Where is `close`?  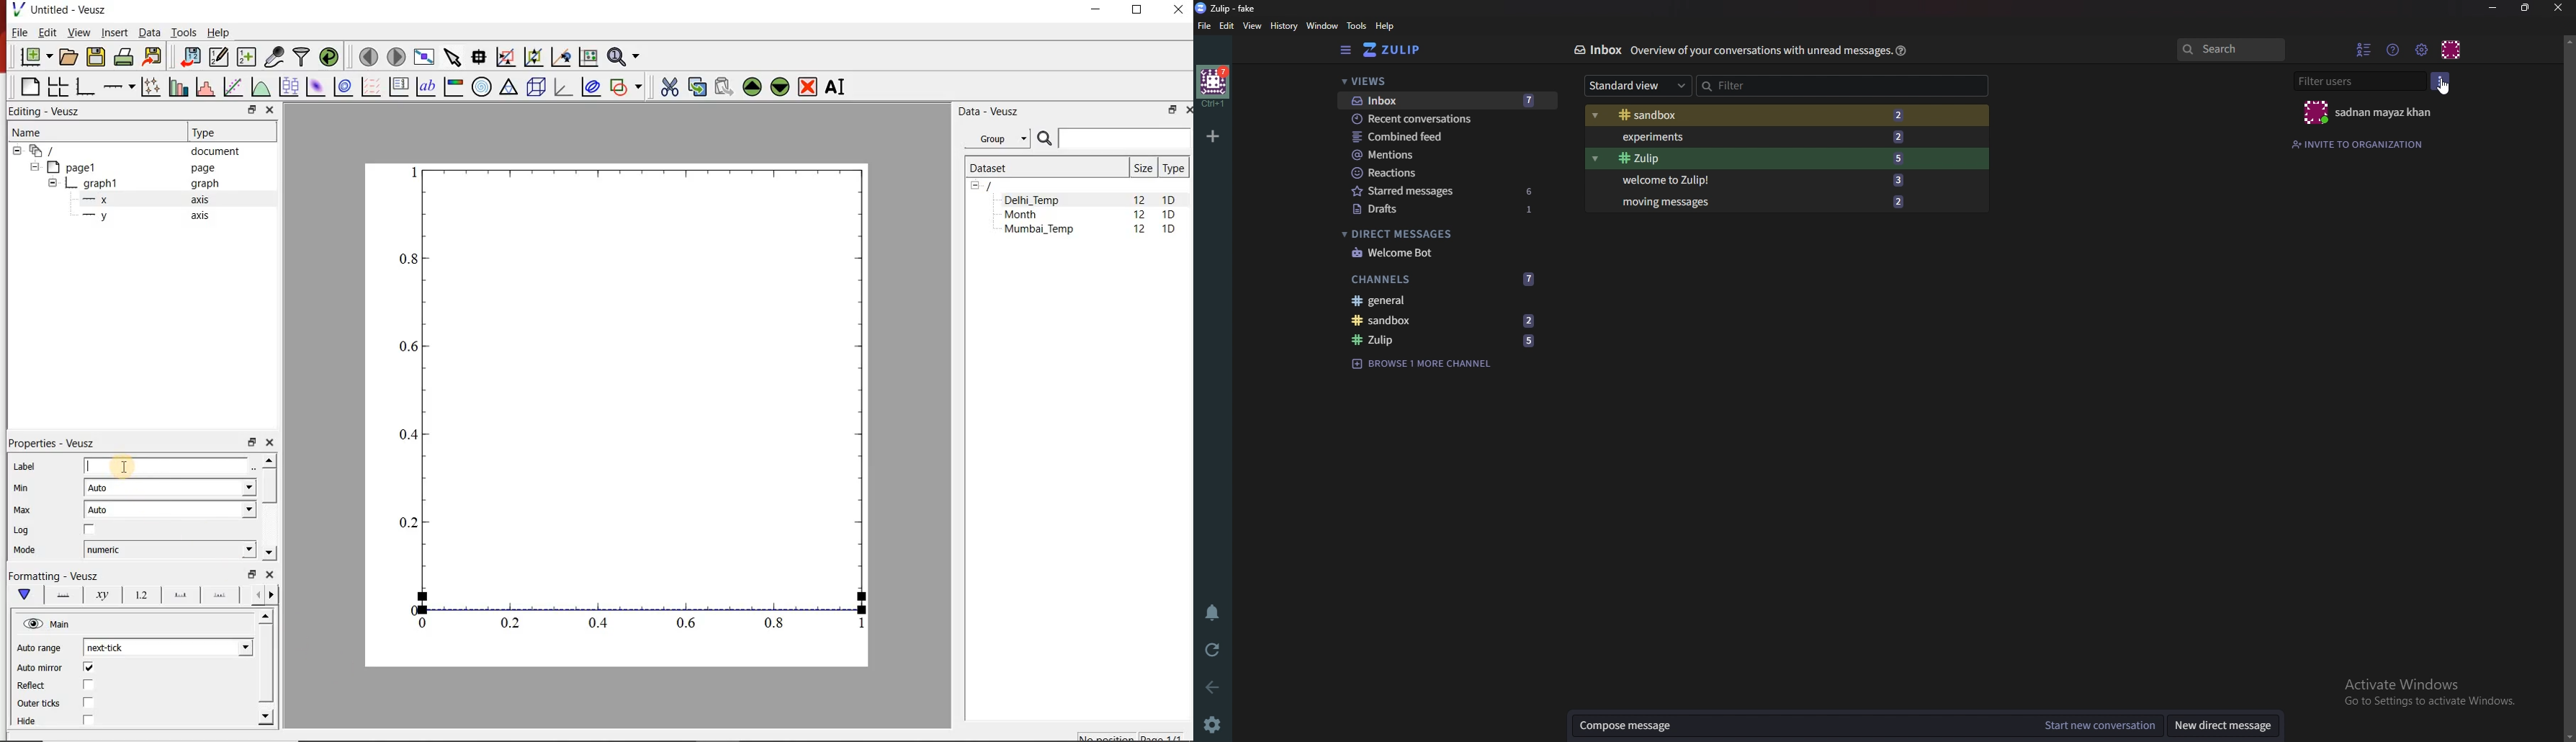 close is located at coordinates (269, 111).